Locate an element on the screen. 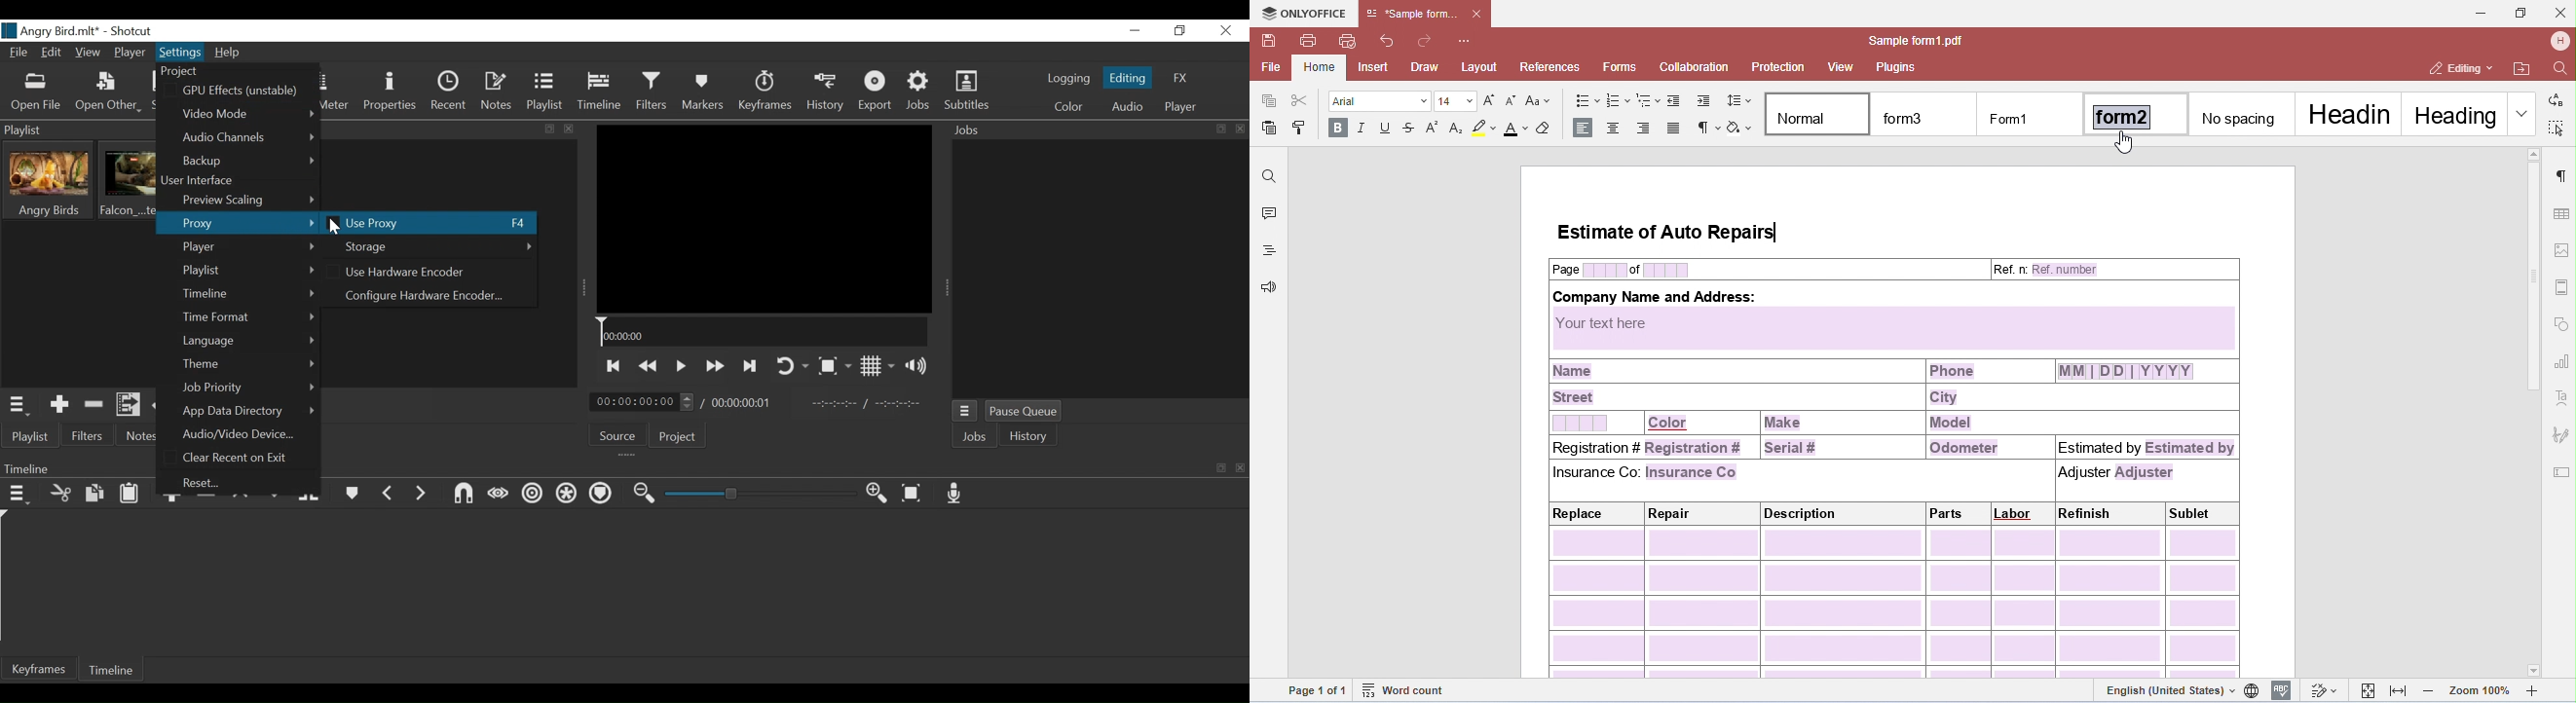 This screenshot has width=2576, height=728. Markers is located at coordinates (704, 93).